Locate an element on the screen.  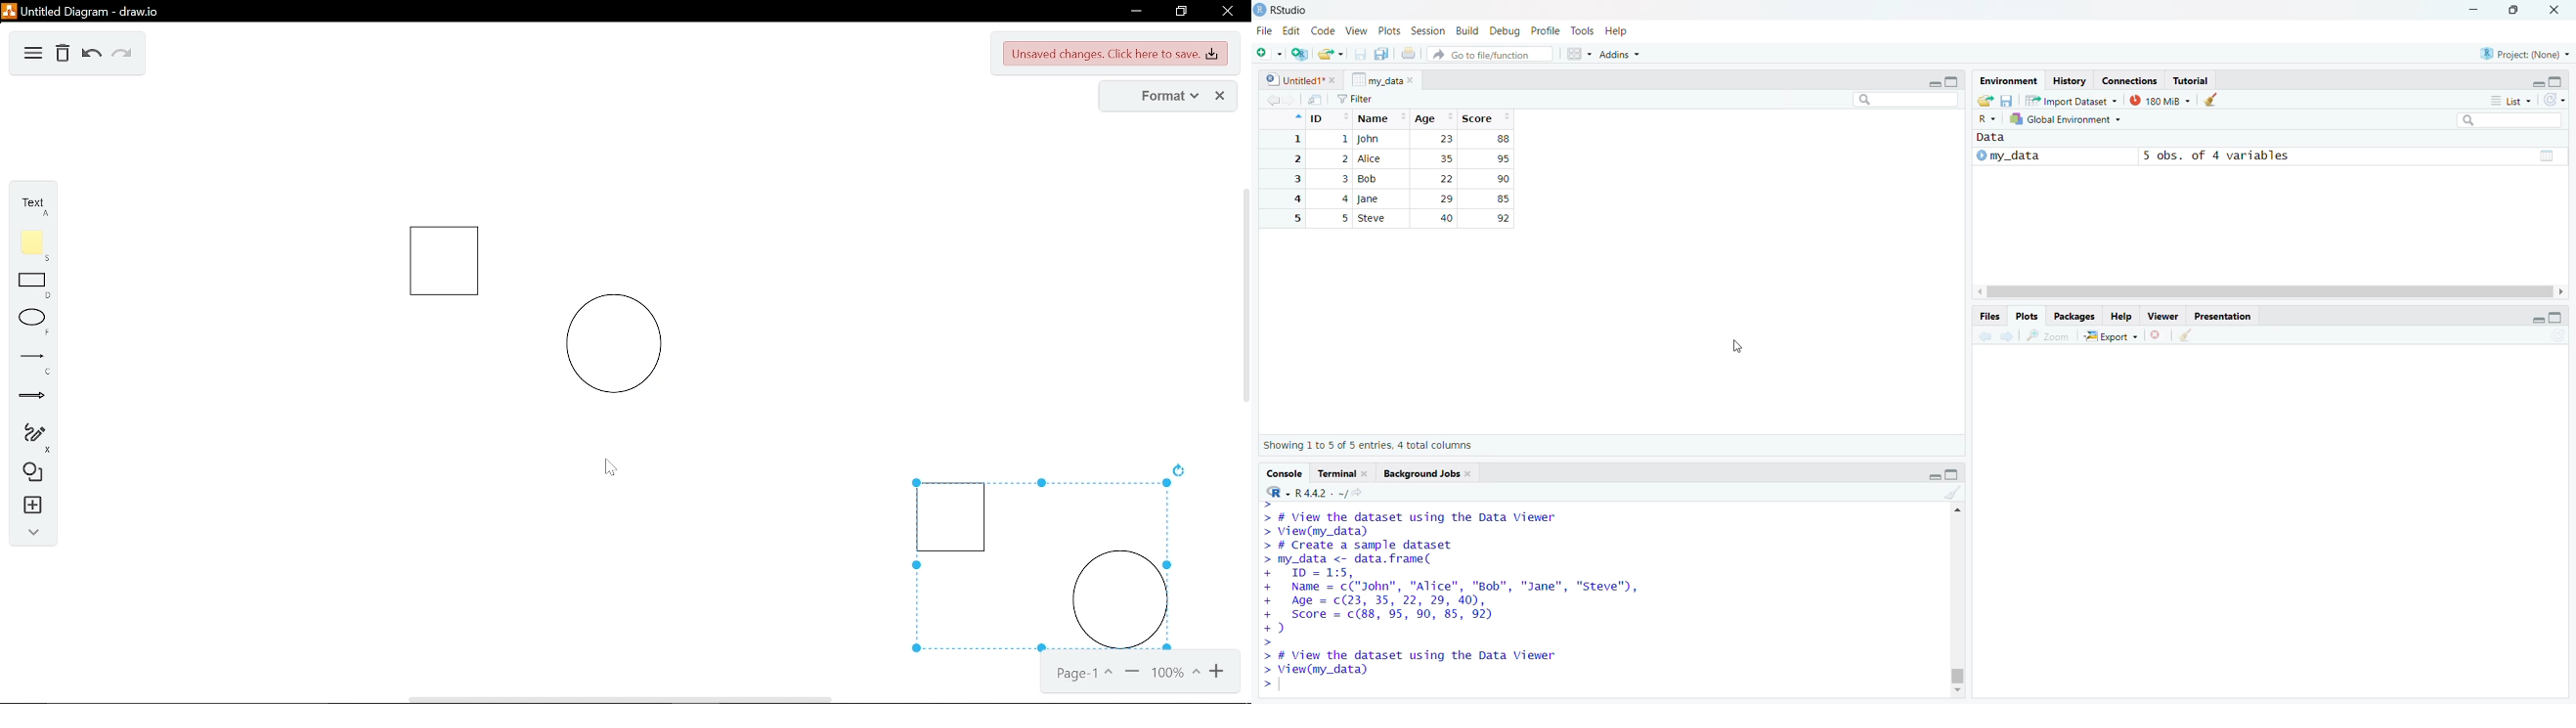
R is located at coordinates (1985, 119).